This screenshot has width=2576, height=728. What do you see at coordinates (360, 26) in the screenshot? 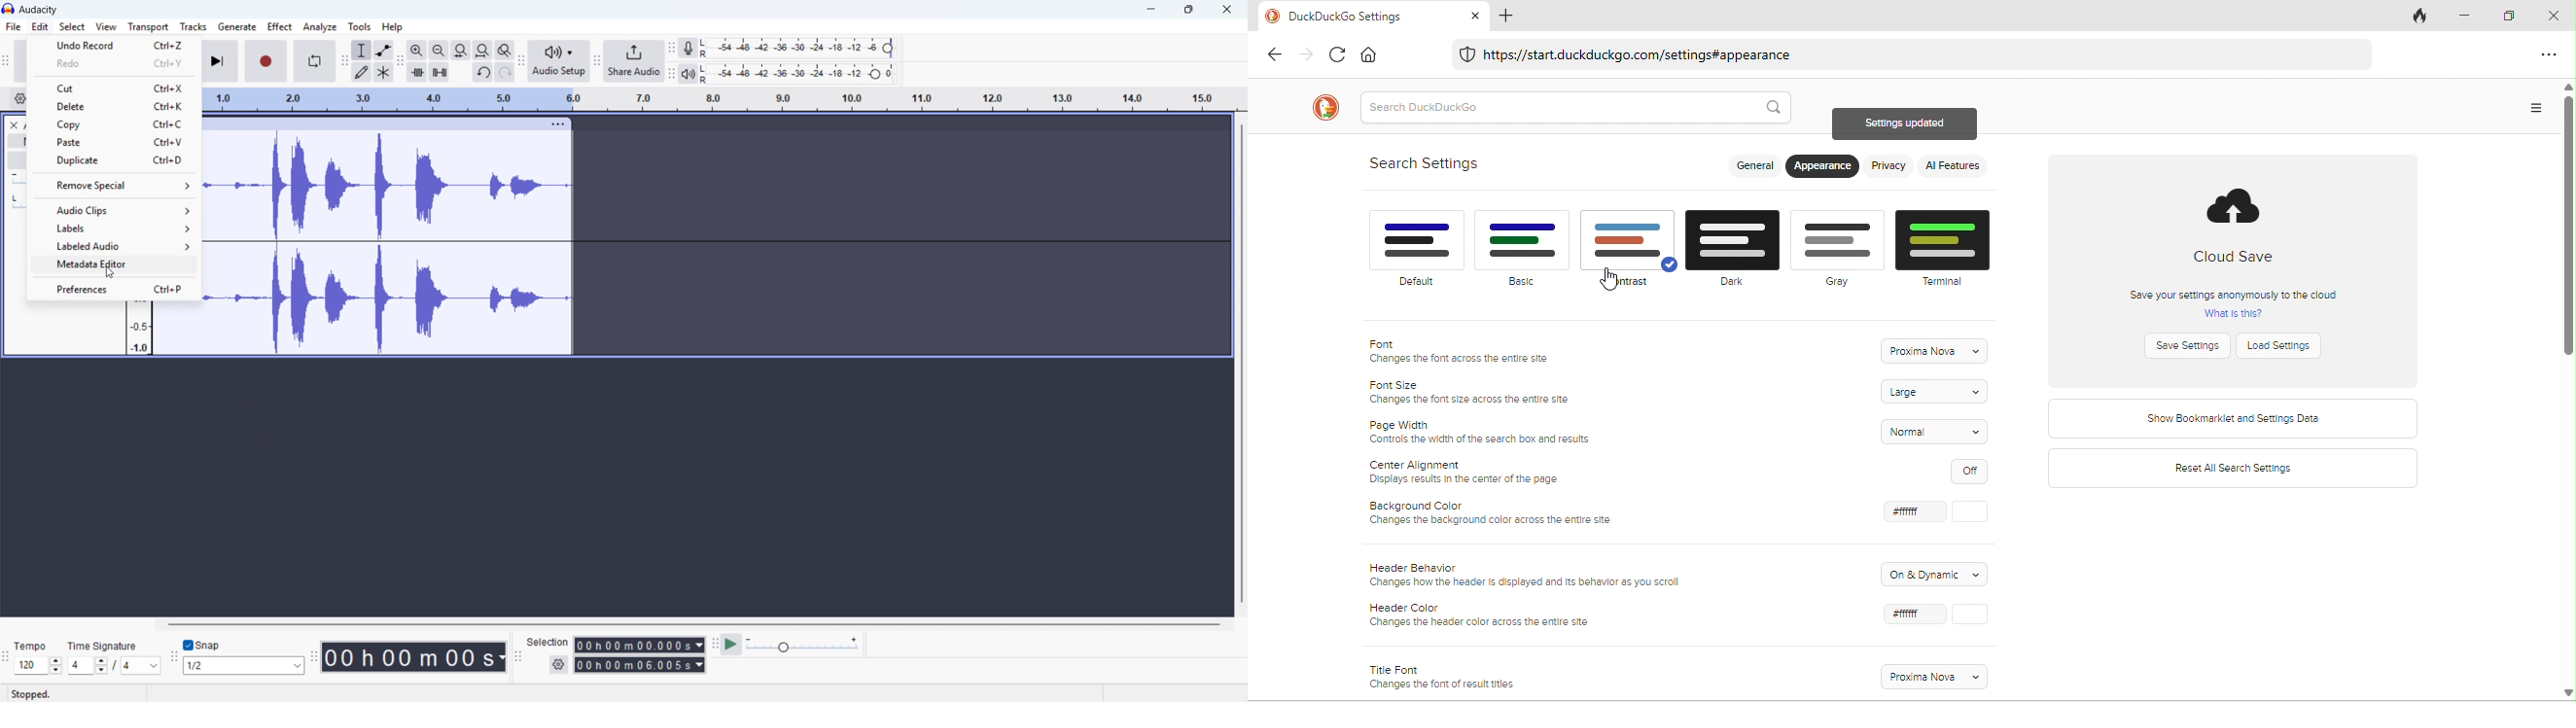
I see `tools` at bounding box center [360, 26].